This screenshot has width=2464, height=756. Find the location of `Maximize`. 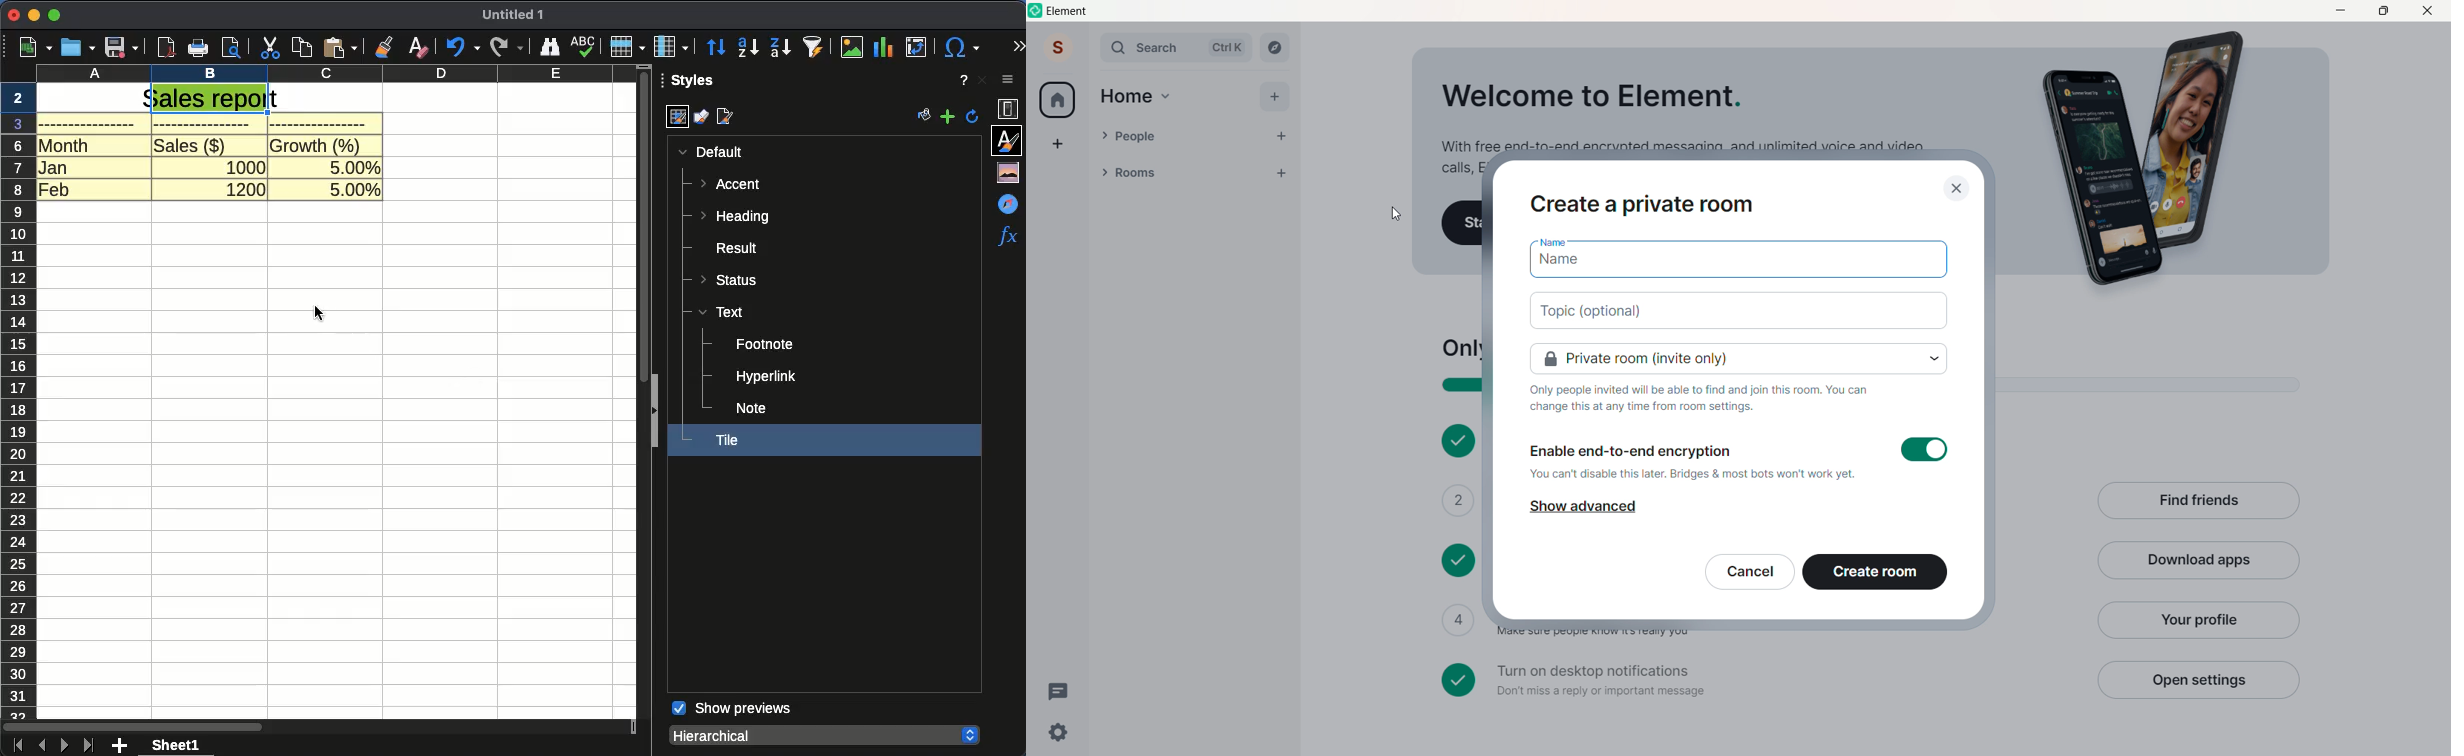

Maximize is located at coordinates (2384, 10).